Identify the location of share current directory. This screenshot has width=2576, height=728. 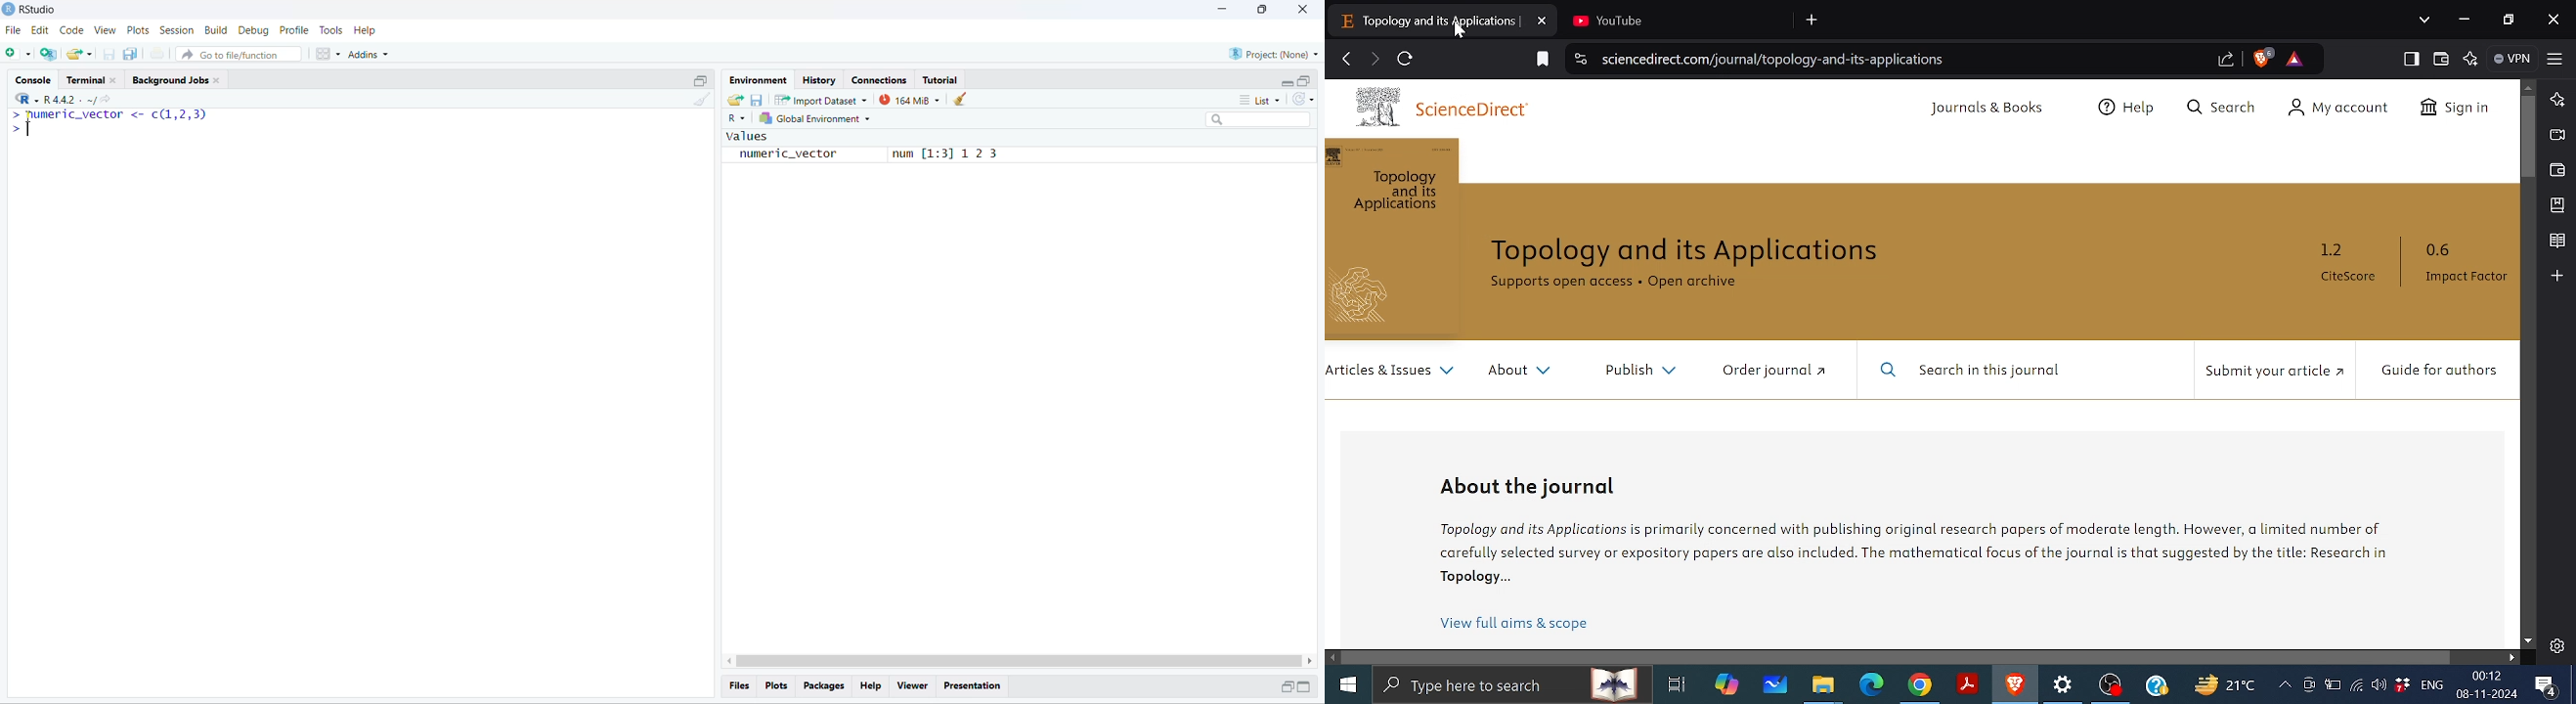
(99, 101).